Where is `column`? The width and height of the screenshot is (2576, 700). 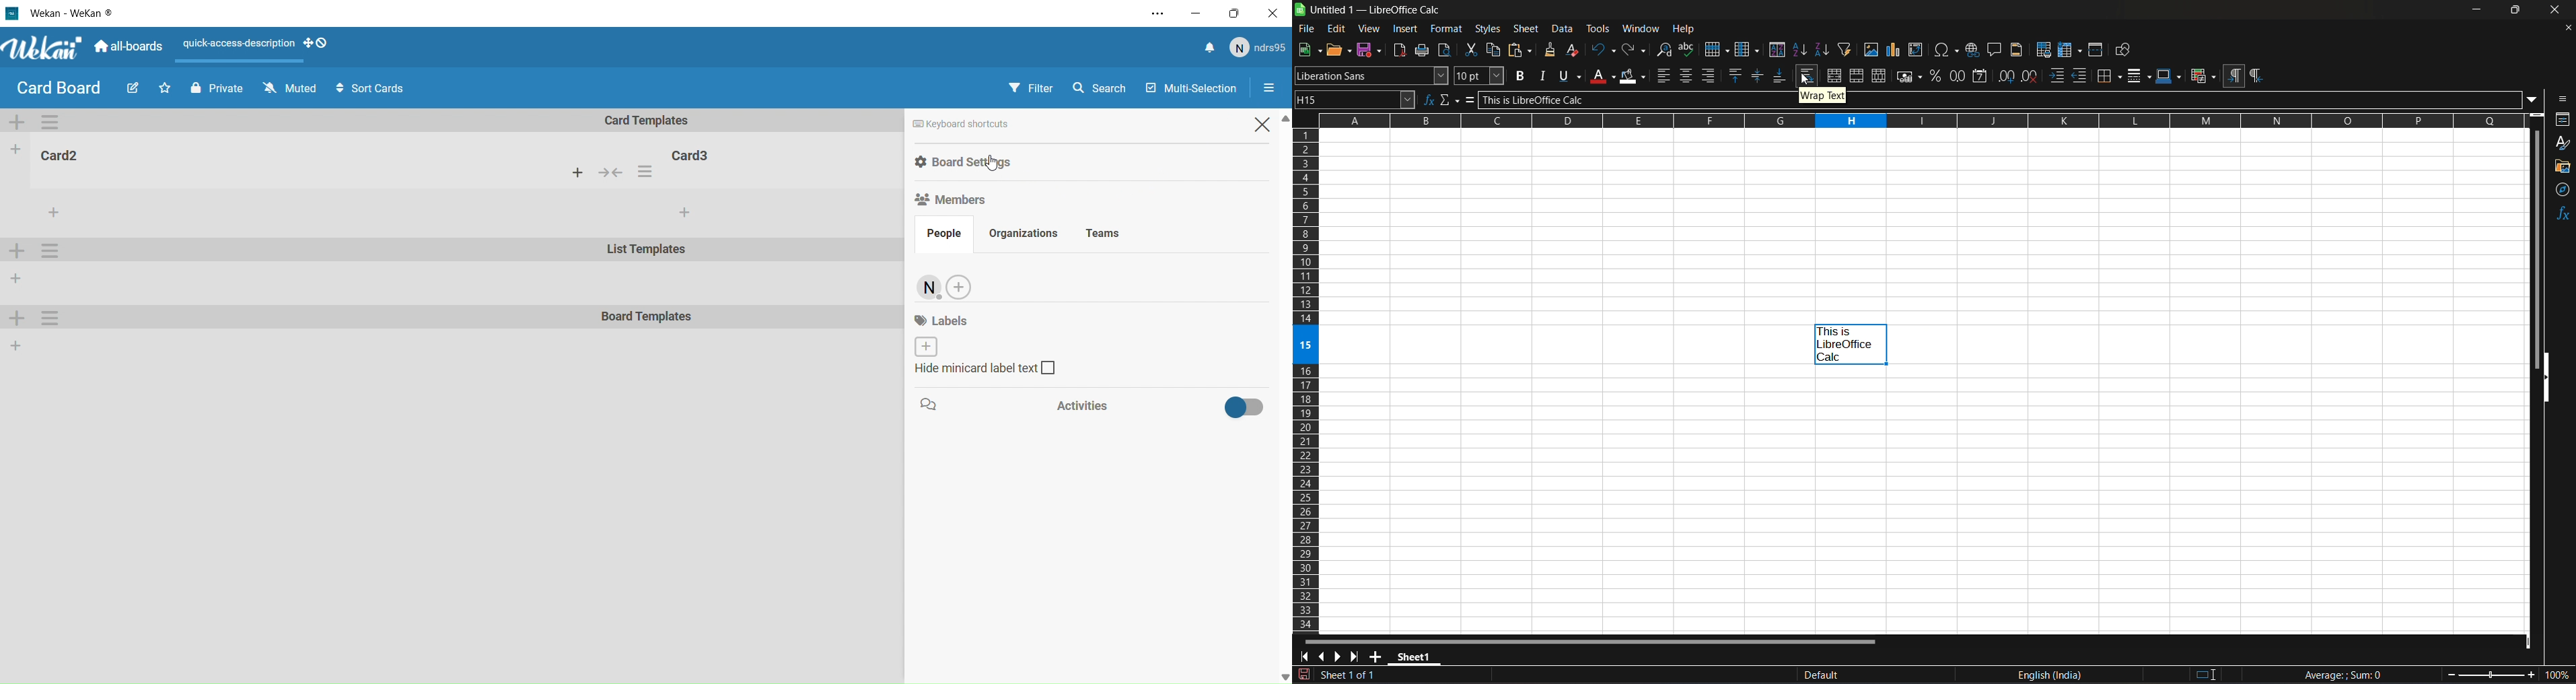 column is located at coordinates (1746, 48).